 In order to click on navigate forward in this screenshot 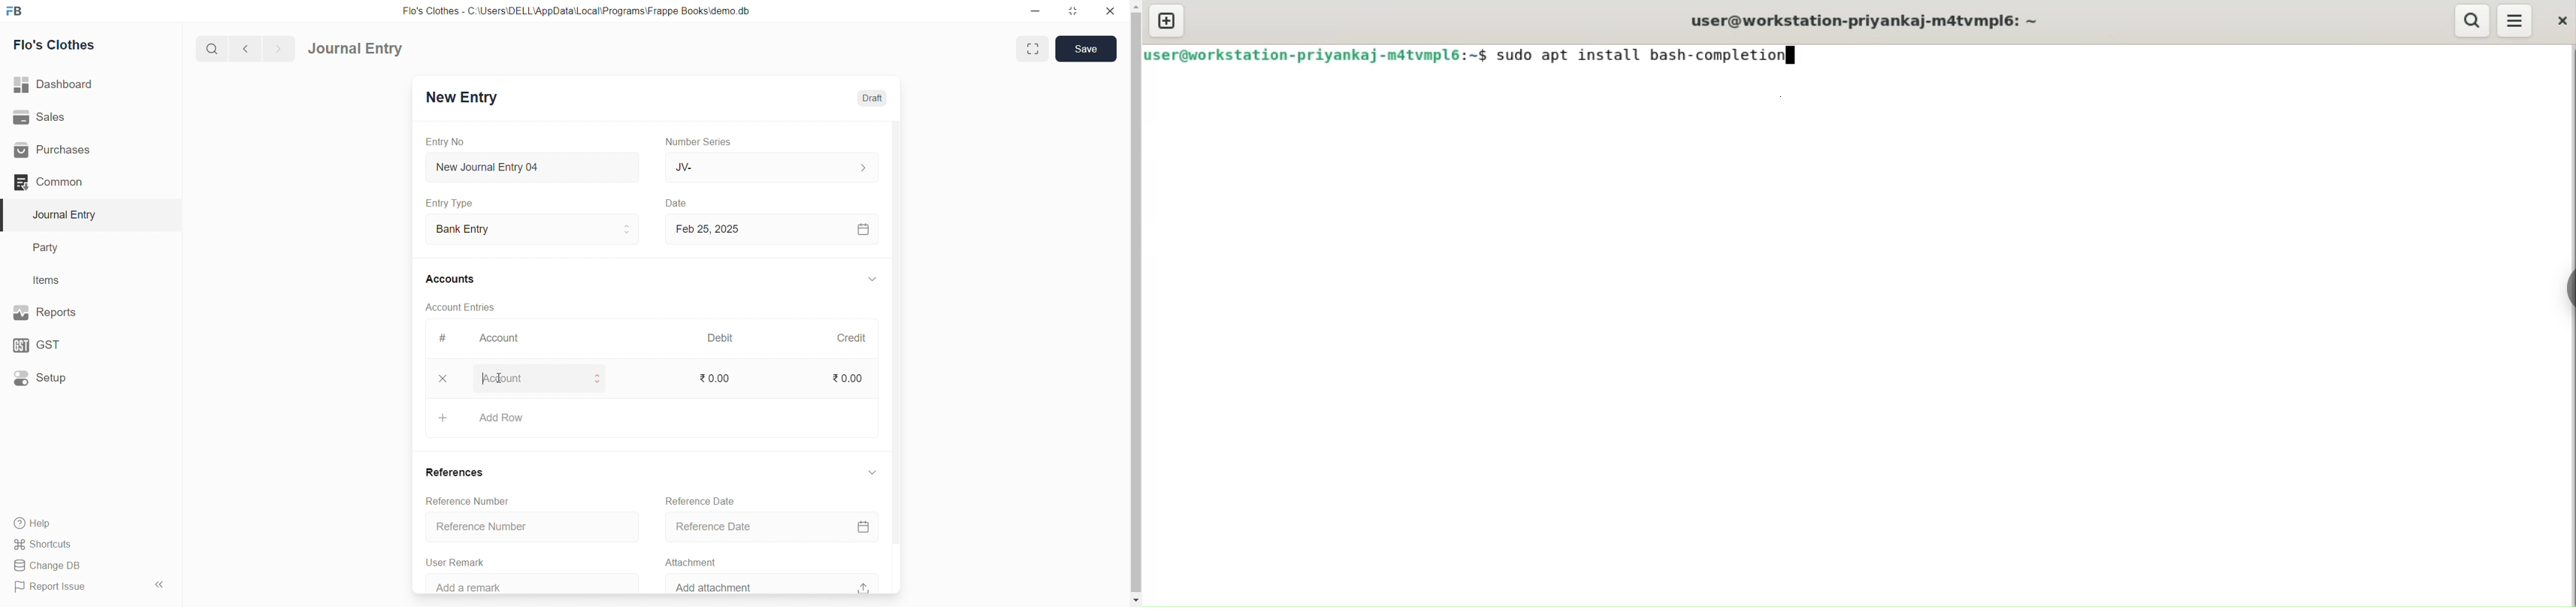, I will do `click(278, 48)`.